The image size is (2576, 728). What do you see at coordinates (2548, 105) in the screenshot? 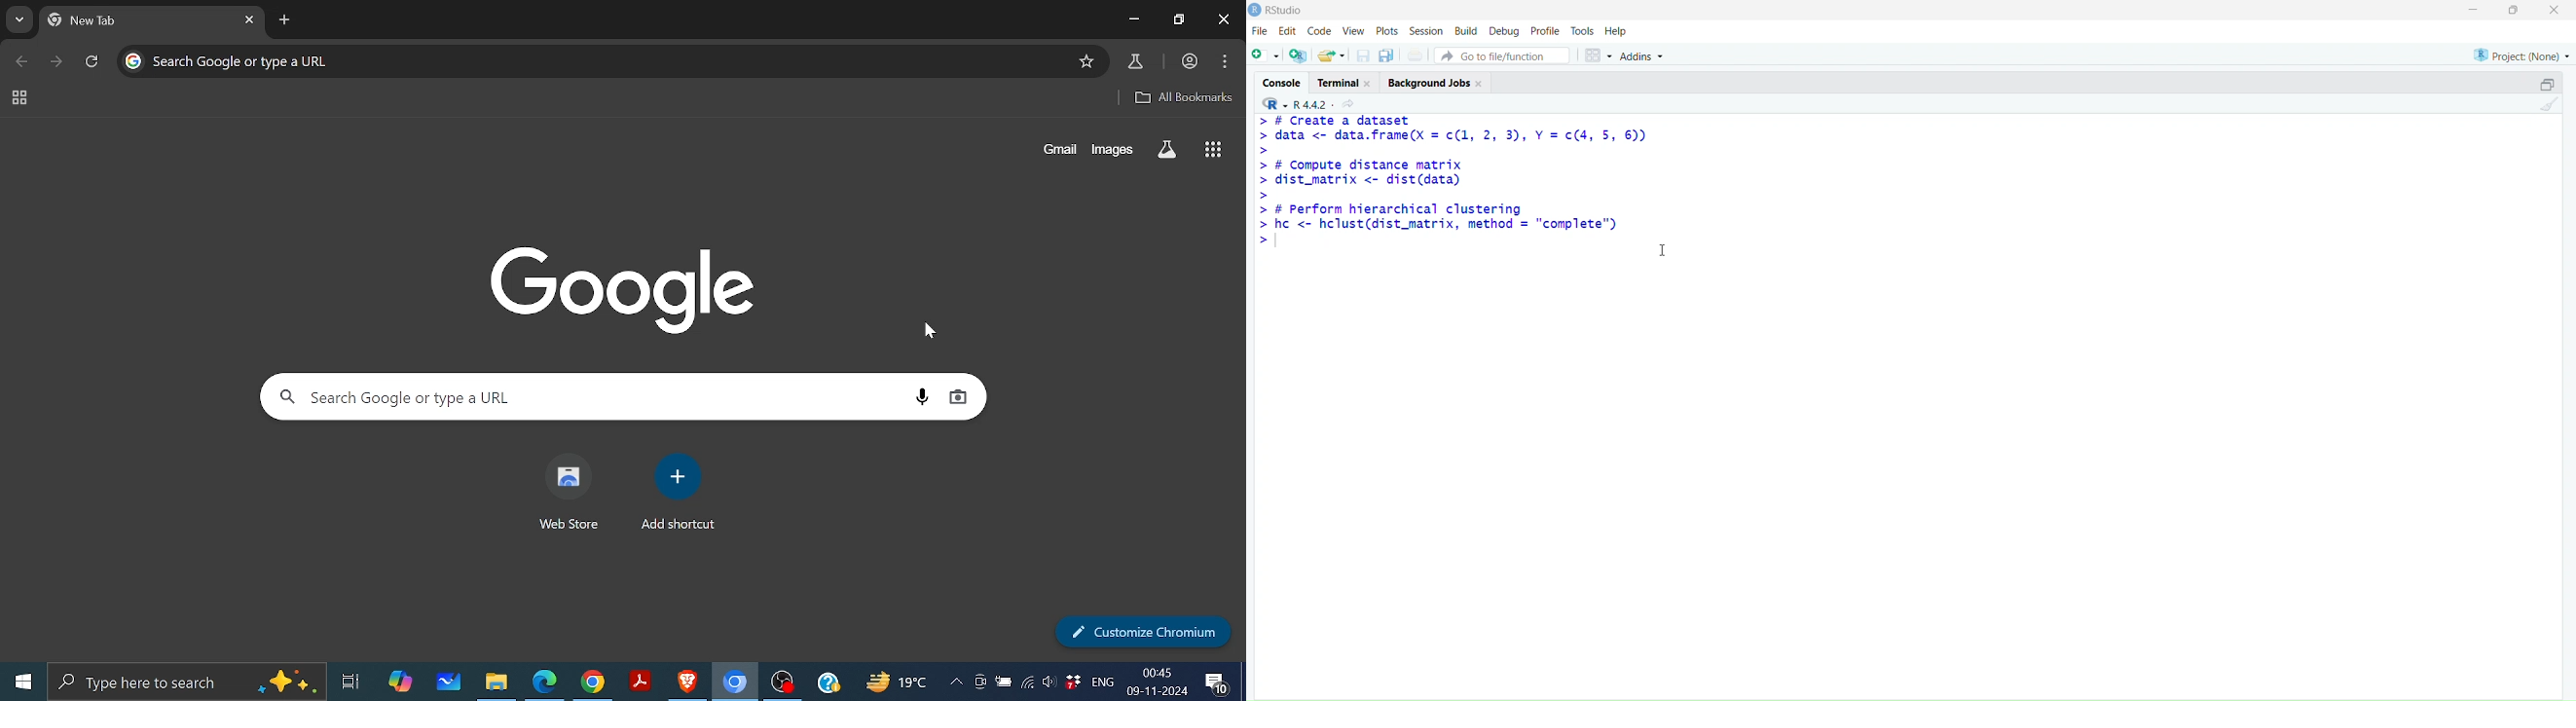
I see `Clear Console (Ctrl + L)` at bounding box center [2548, 105].